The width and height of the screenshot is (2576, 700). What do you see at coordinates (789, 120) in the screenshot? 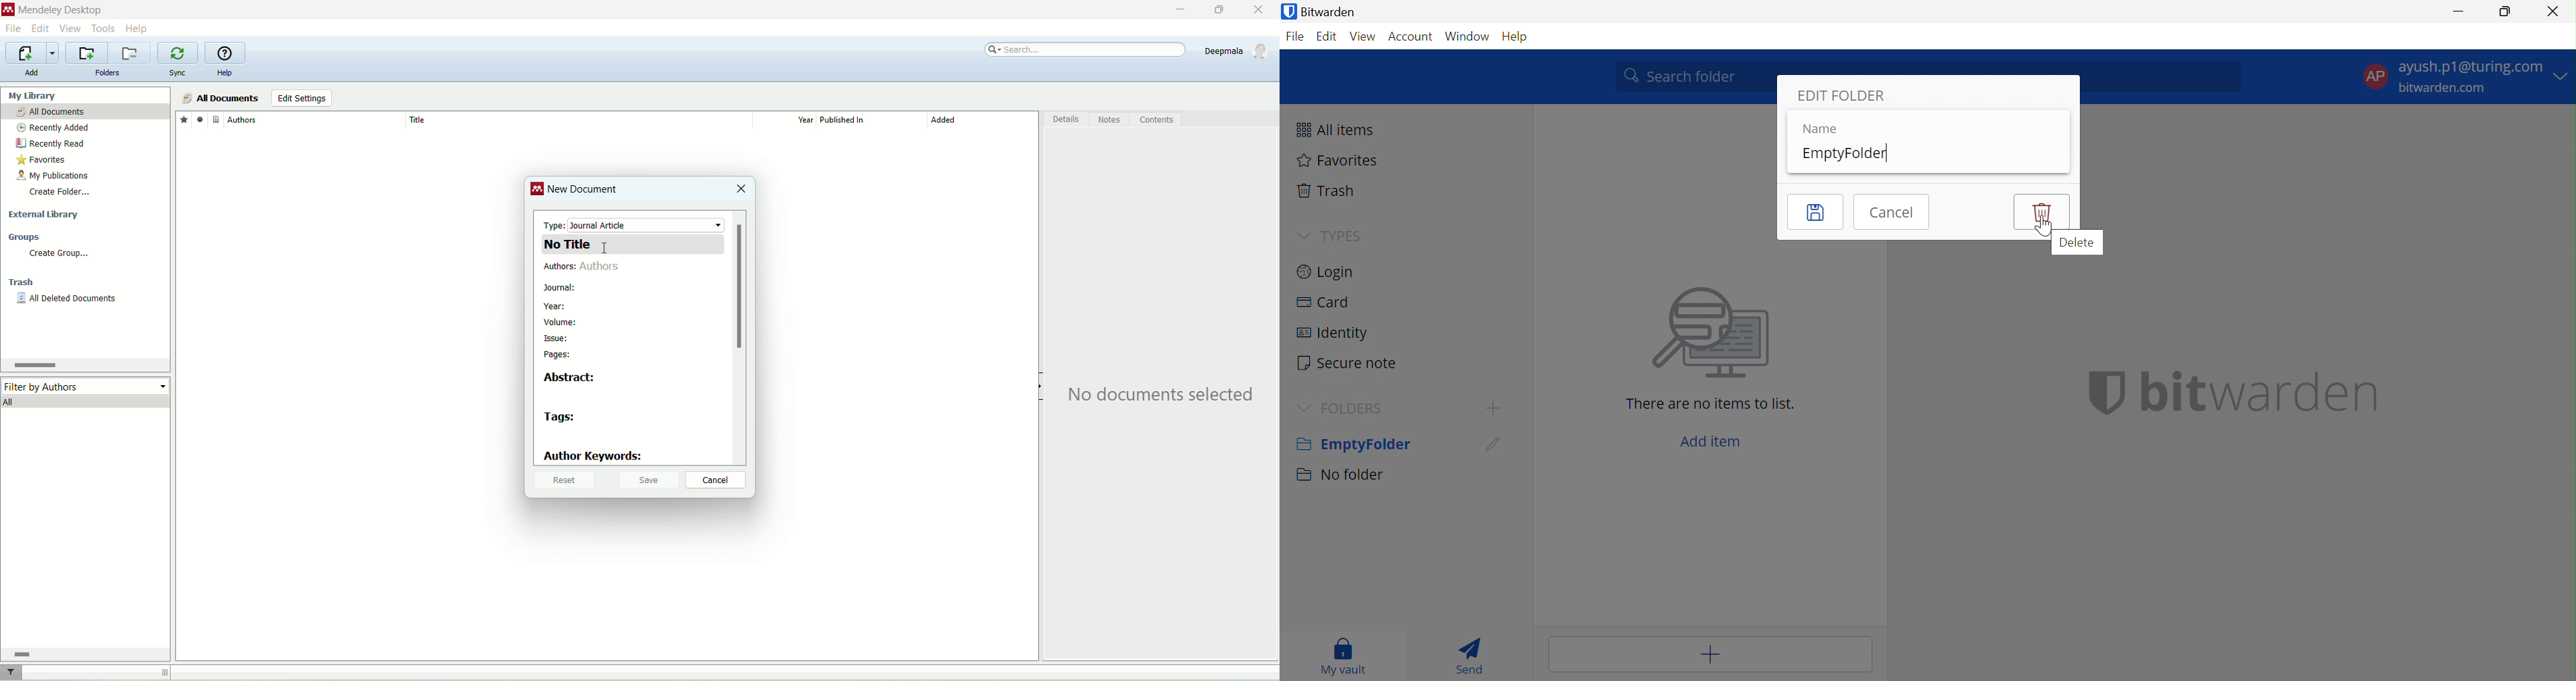
I see `year` at bounding box center [789, 120].